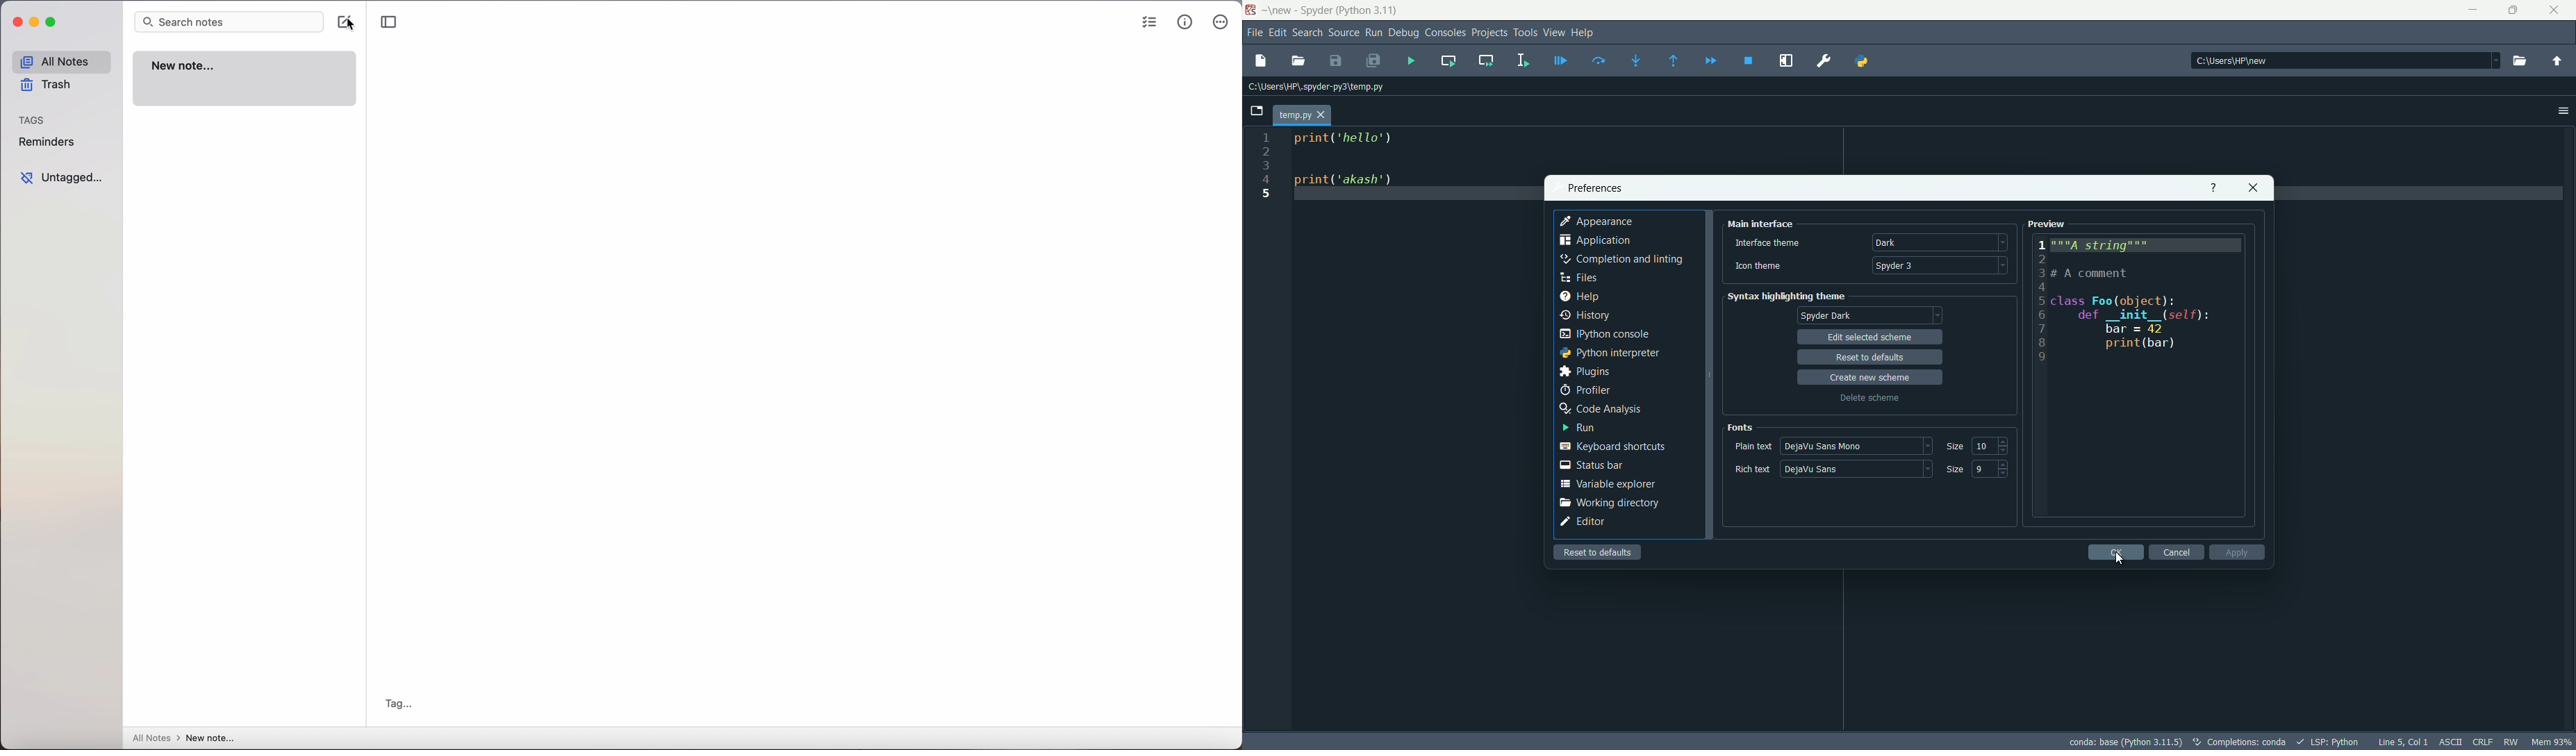 Image resolution: width=2576 pixels, height=756 pixels. Describe the element at coordinates (1982, 445) in the screenshot. I see `10` at that location.